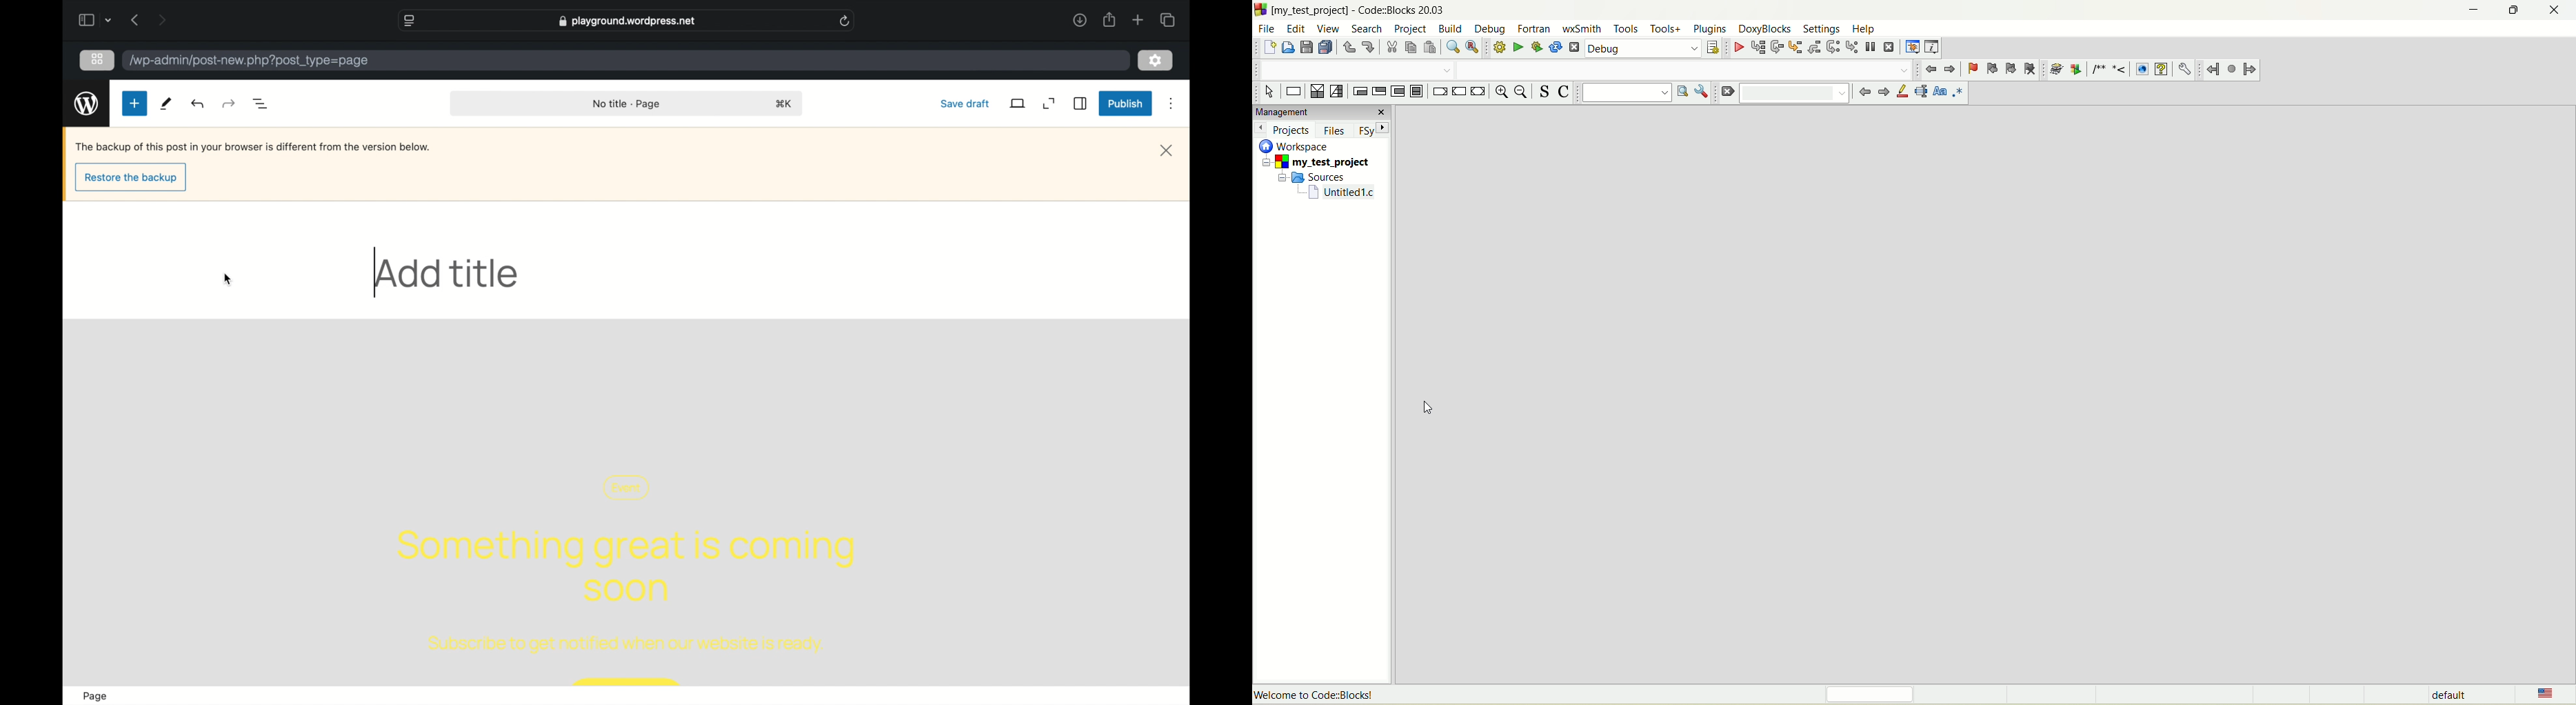  Describe the element at coordinates (1373, 130) in the screenshot. I see `Fsy` at that location.